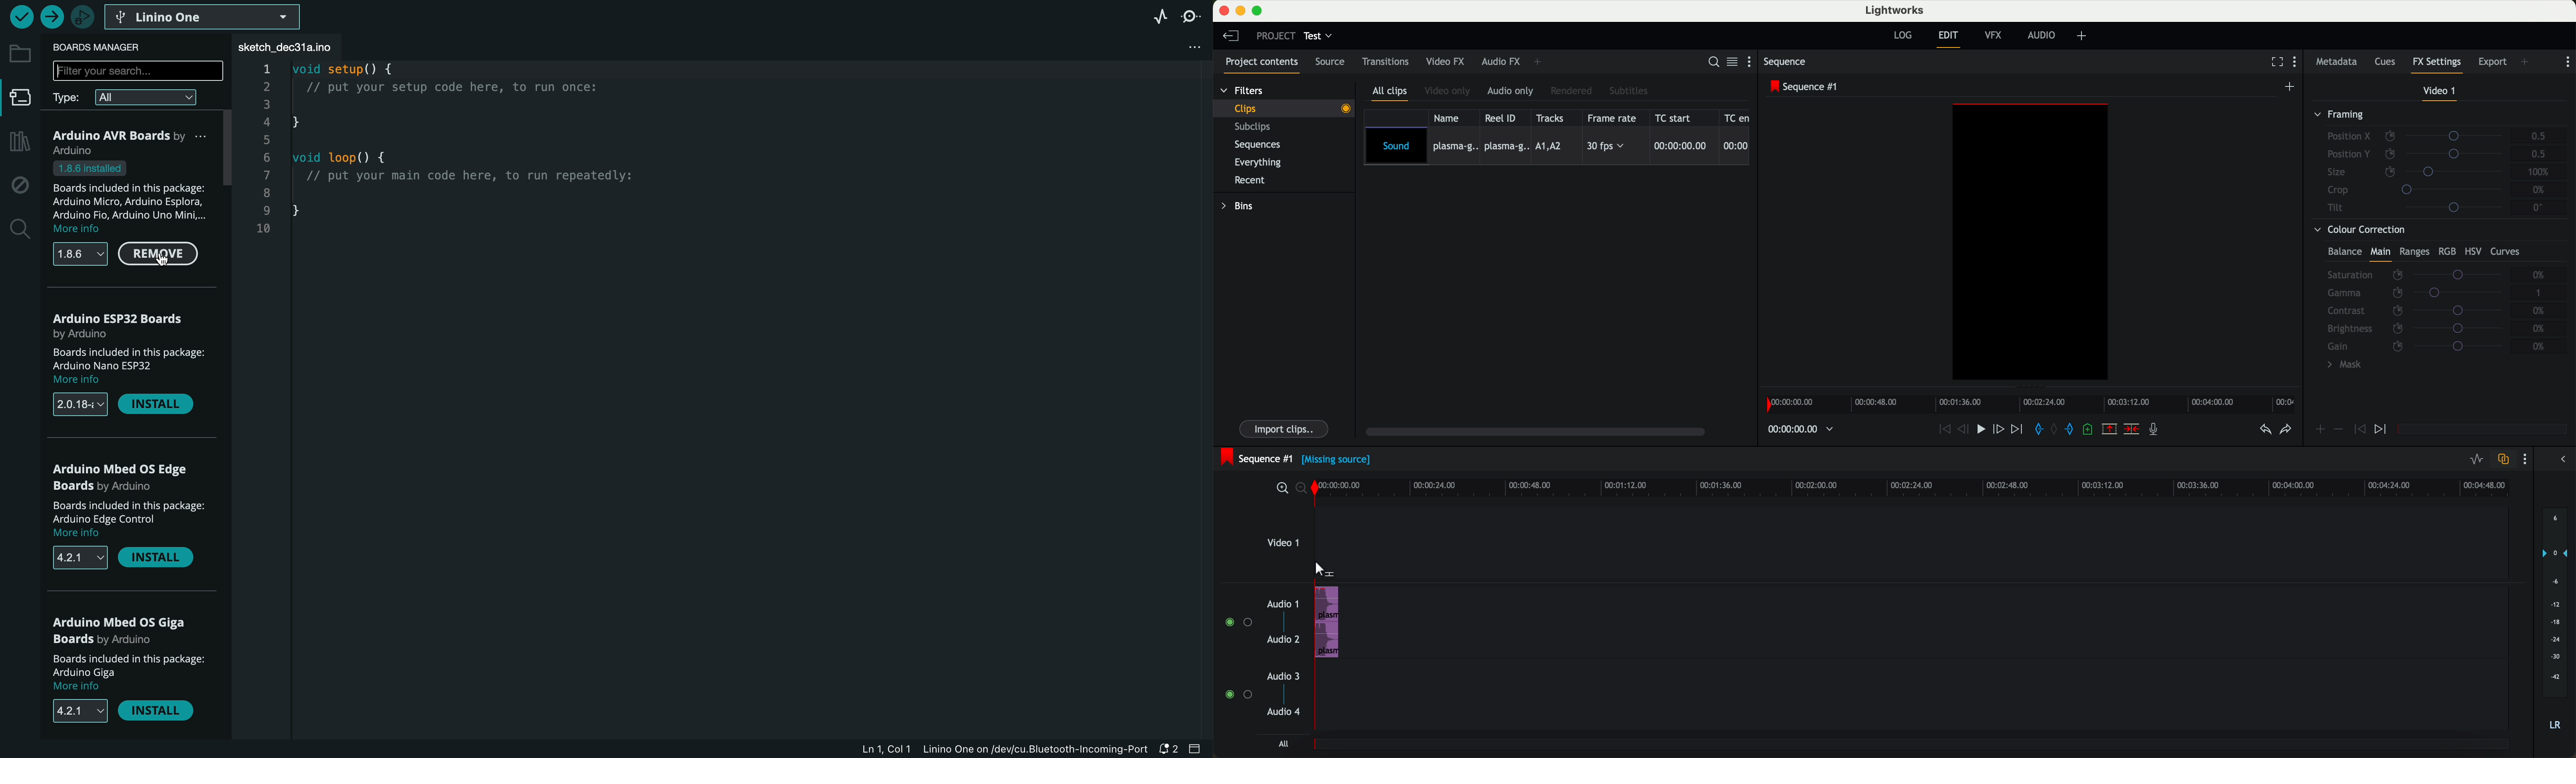 The height and width of the screenshot is (784, 2576). What do you see at coordinates (1920, 488) in the screenshot?
I see `timeline` at bounding box center [1920, 488].